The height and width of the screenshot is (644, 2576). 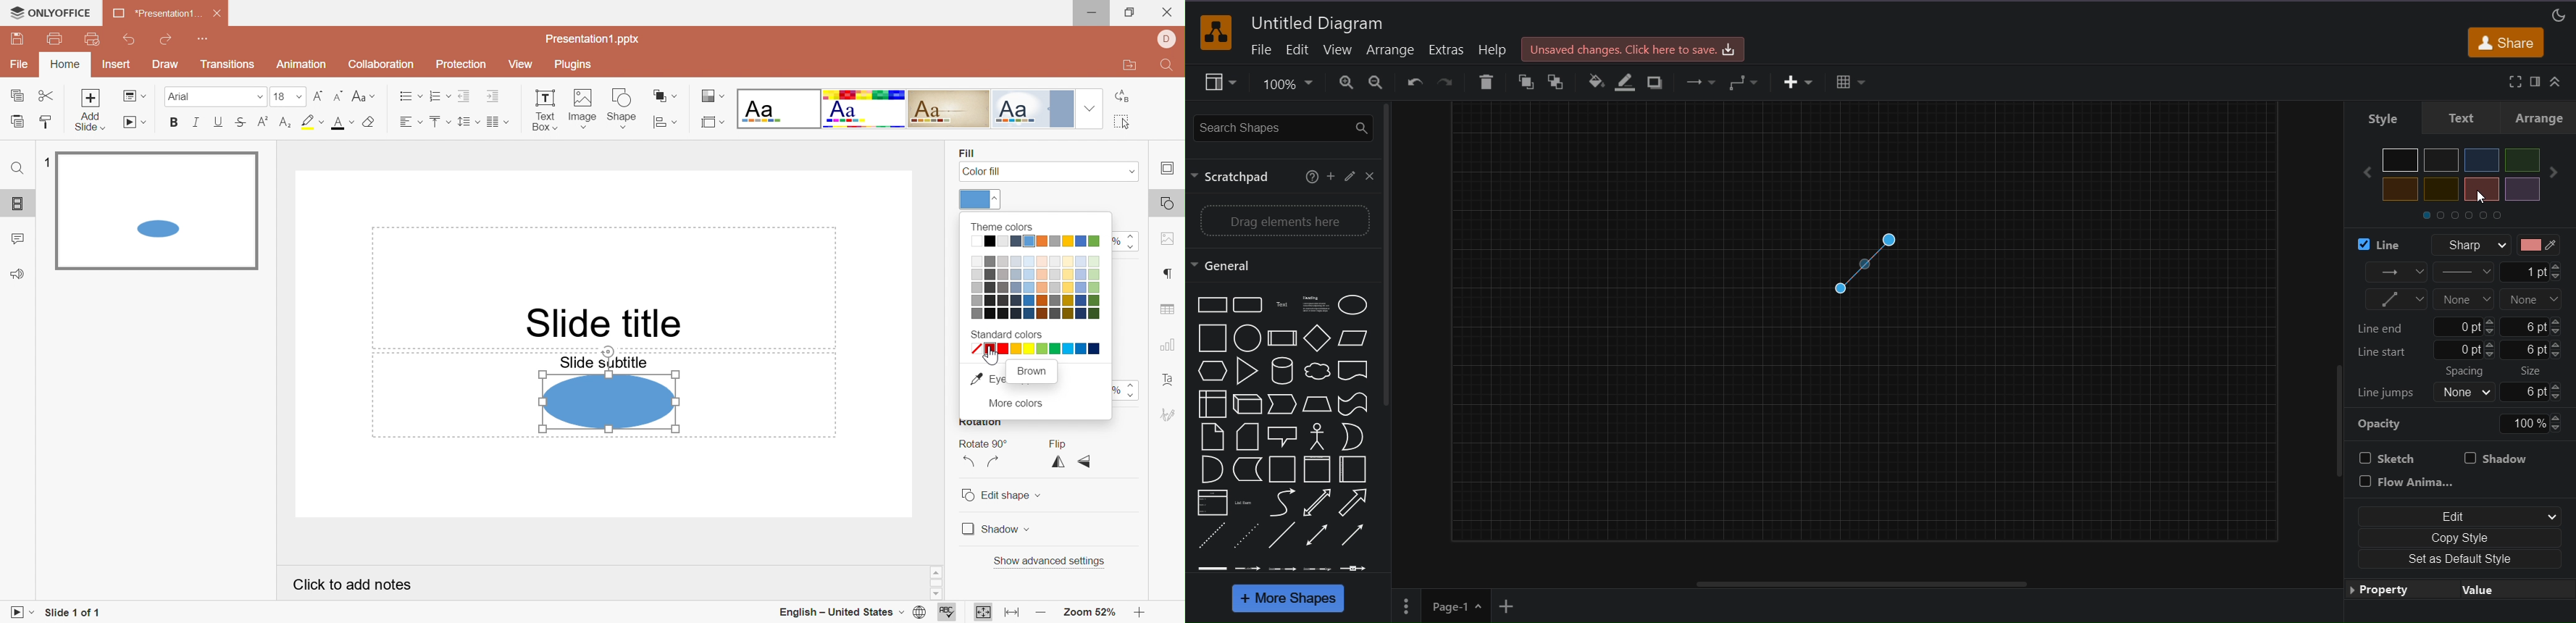 I want to click on Quick print, so click(x=93, y=40).